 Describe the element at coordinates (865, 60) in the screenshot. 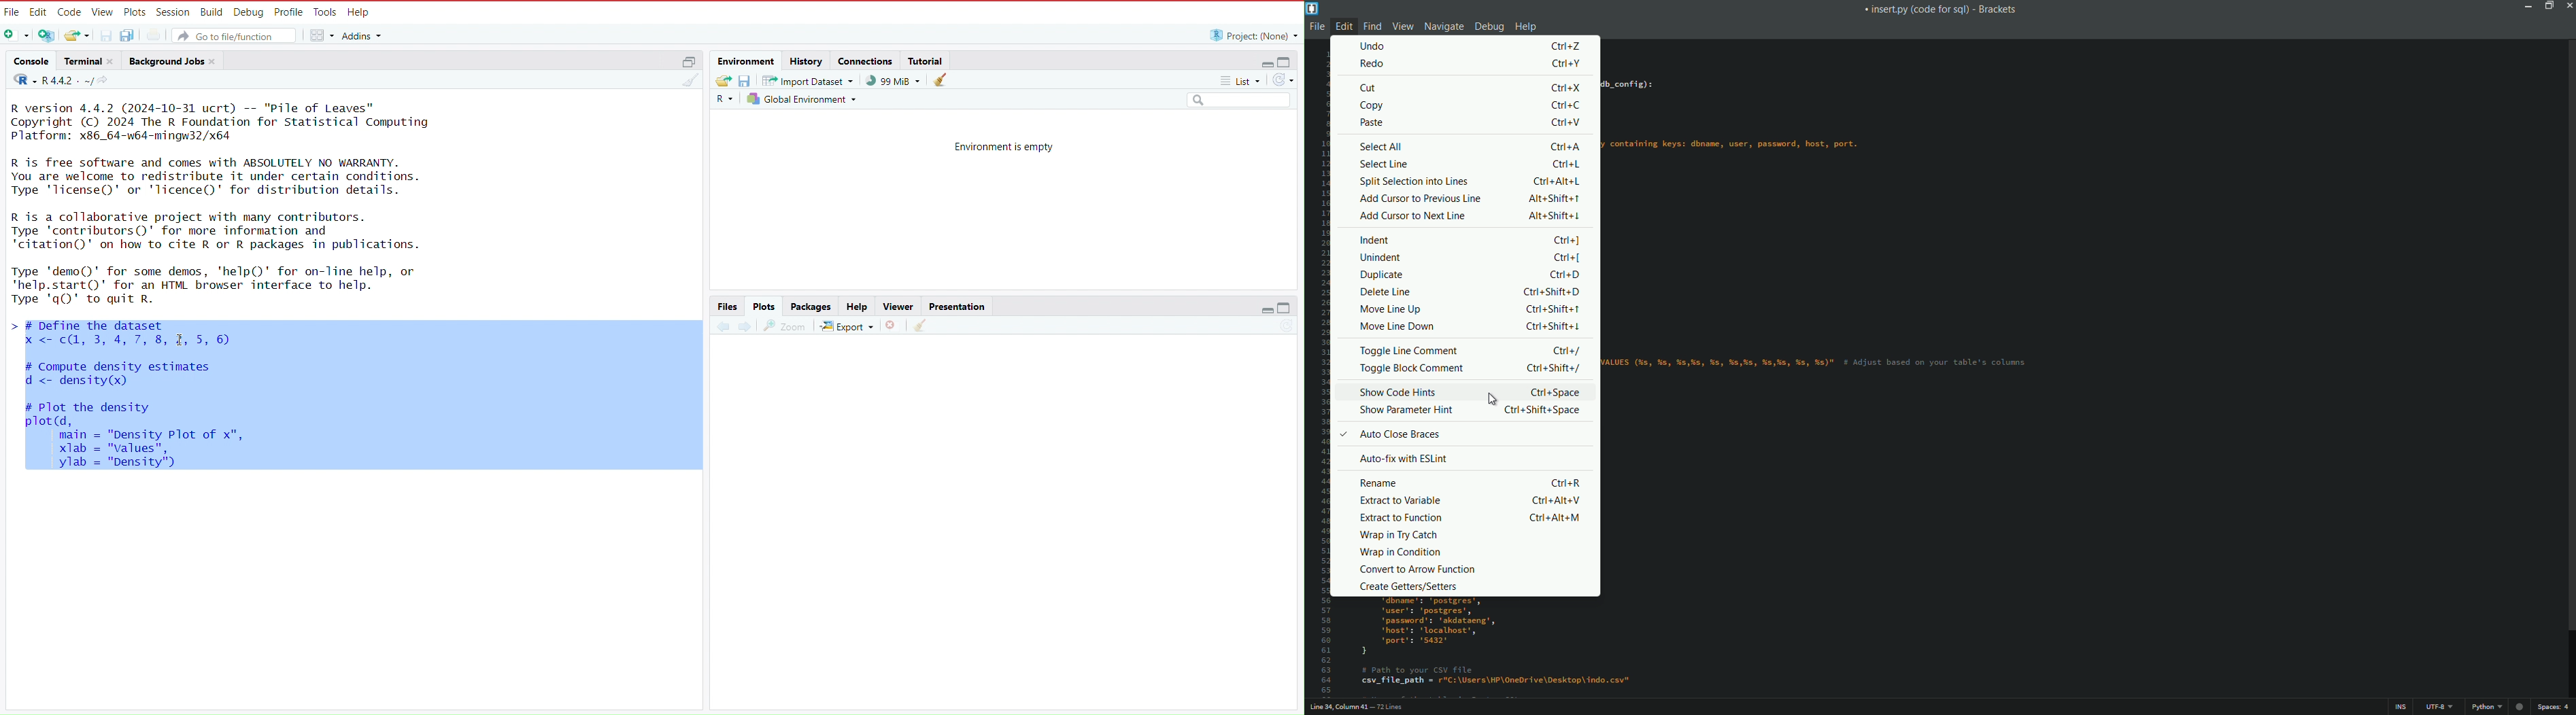

I see `connections` at that location.